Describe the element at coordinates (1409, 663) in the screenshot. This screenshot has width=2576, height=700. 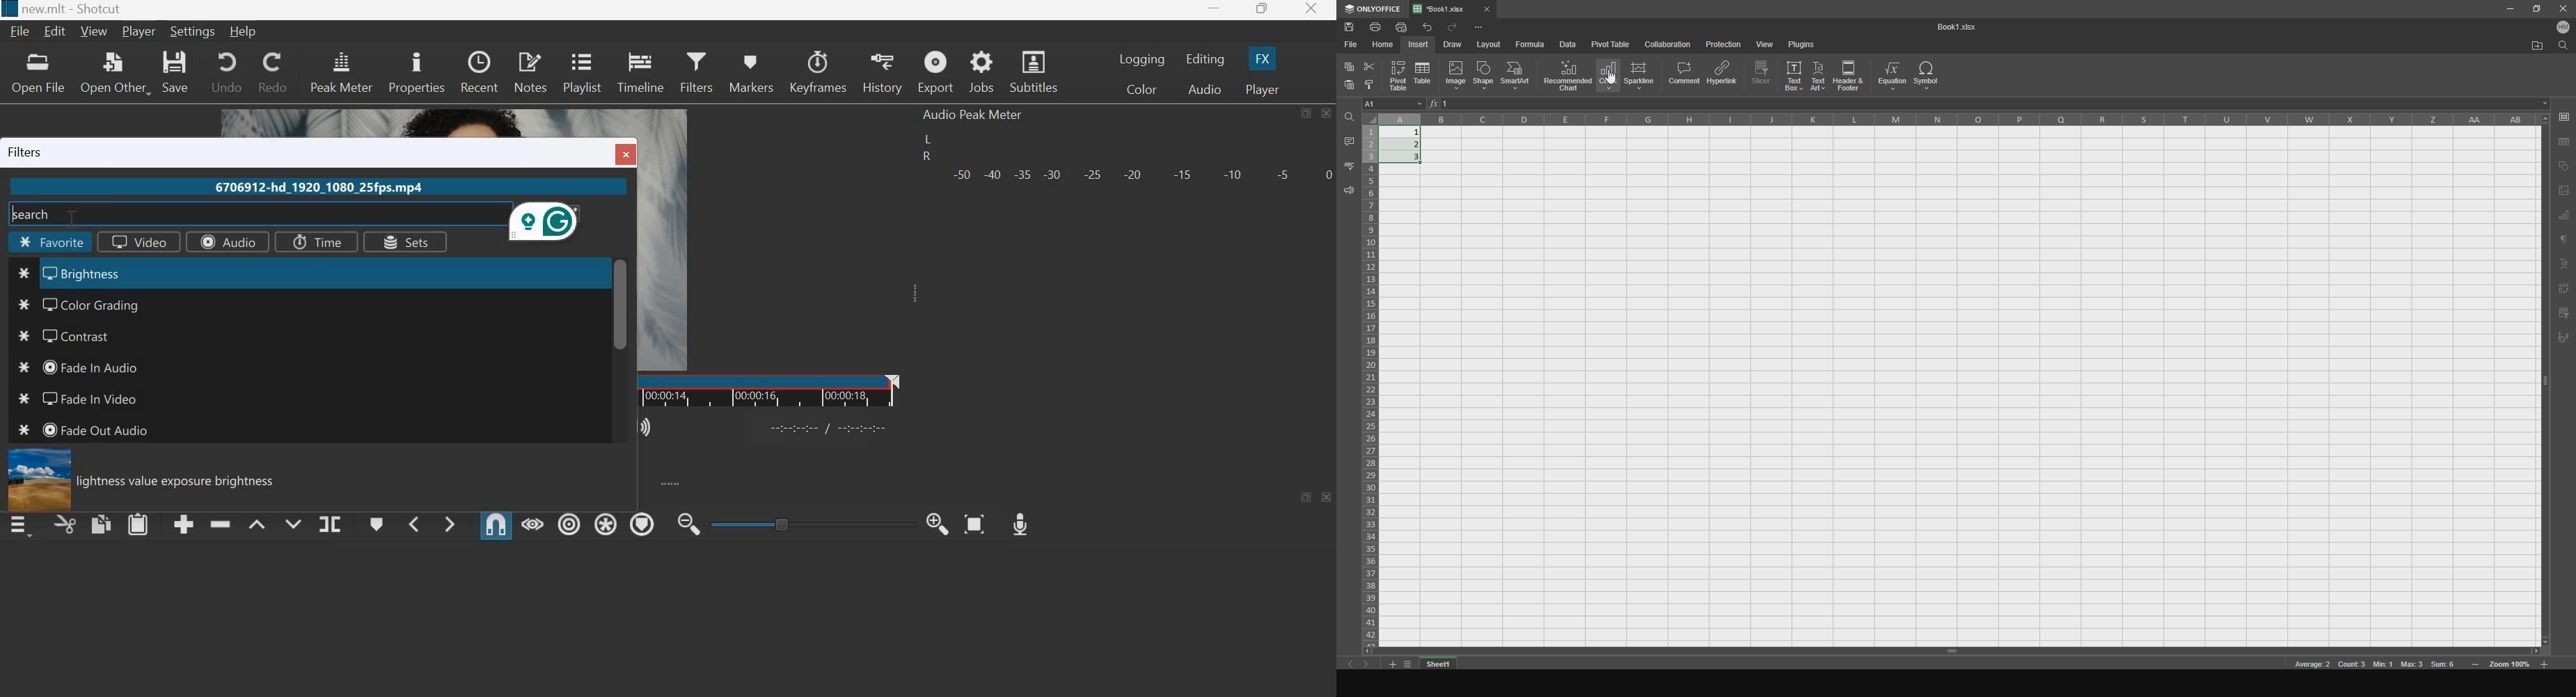
I see `list tabs` at that location.